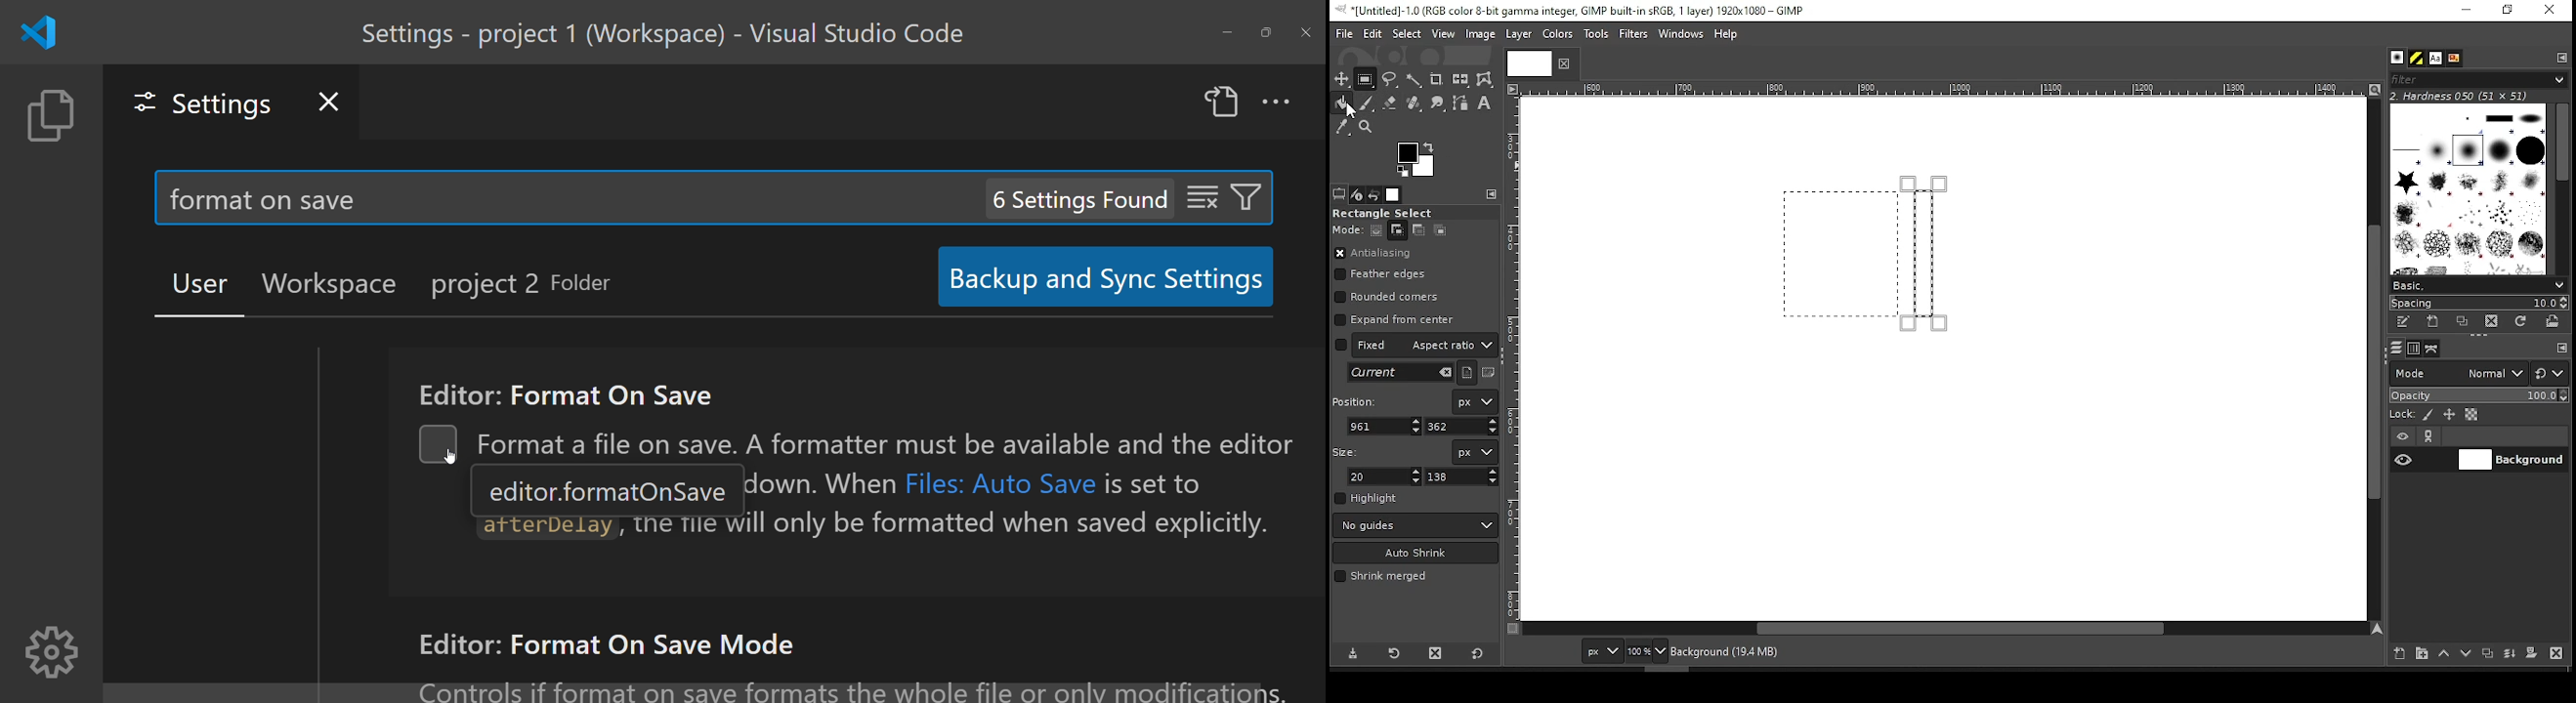  Describe the element at coordinates (1476, 402) in the screenshot. I see `unit` at that location.